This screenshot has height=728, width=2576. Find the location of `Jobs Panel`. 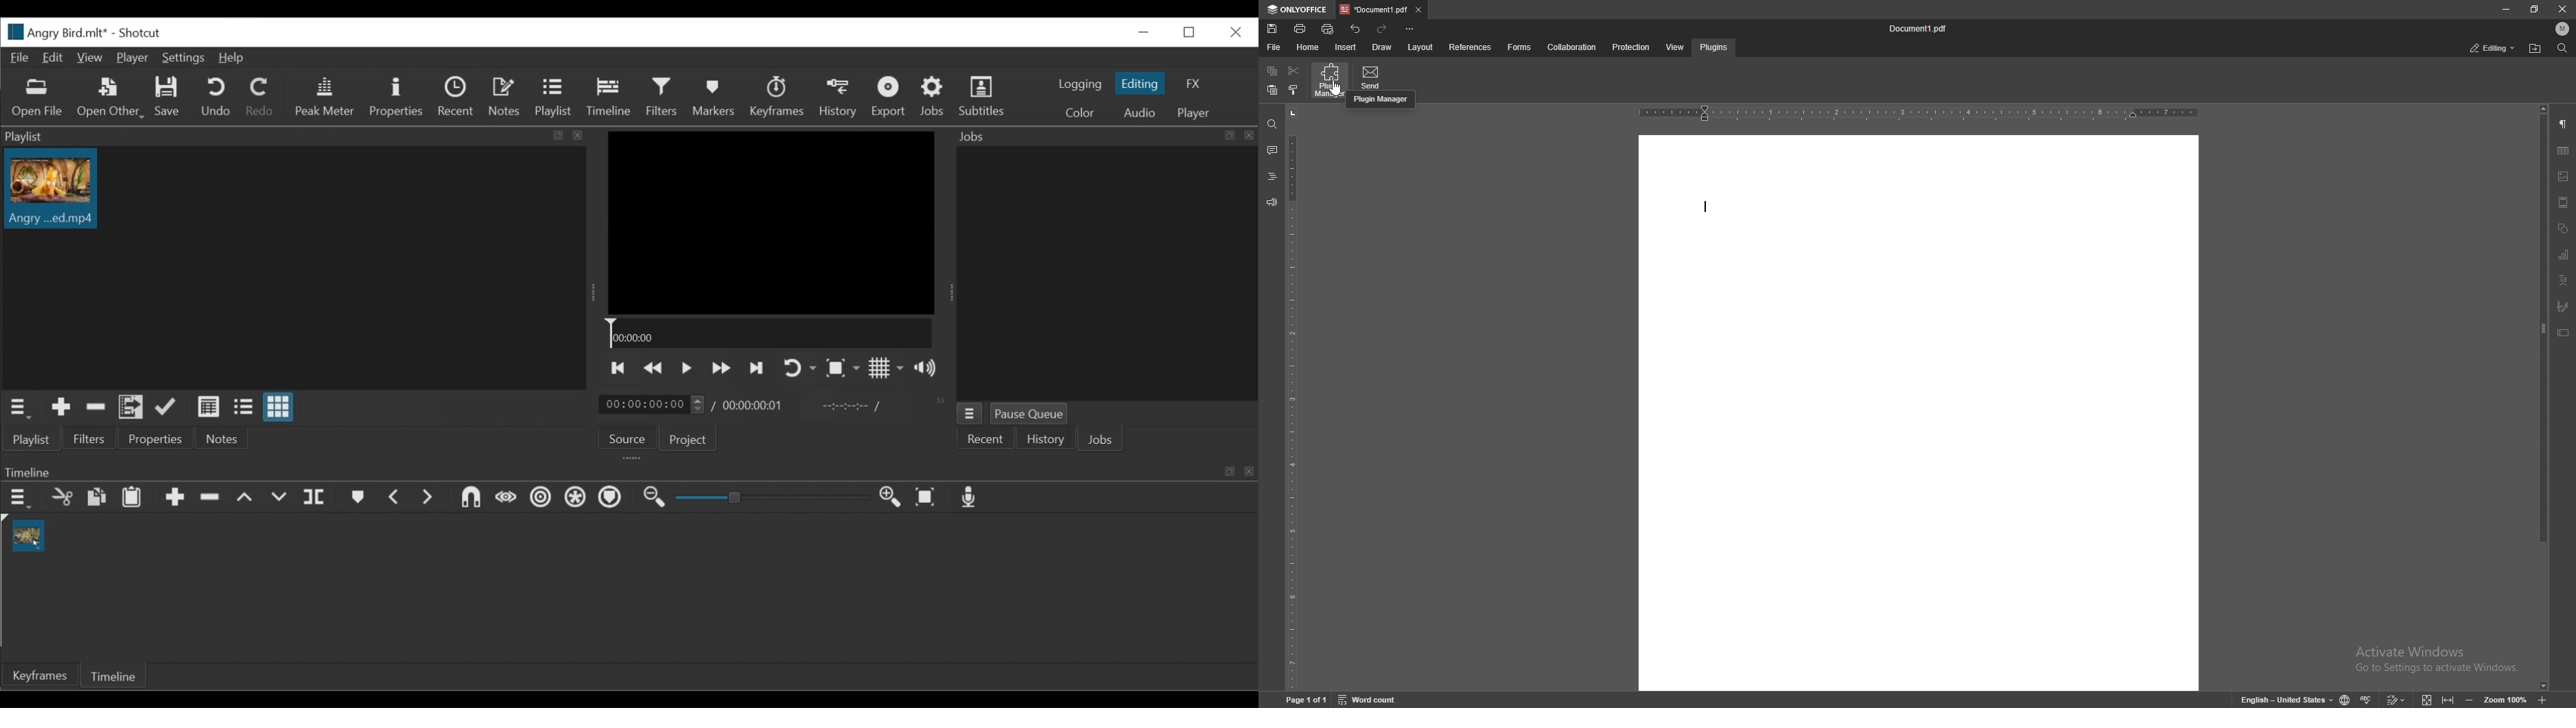

Jobs Panel is located at coordinates (1107, 273).